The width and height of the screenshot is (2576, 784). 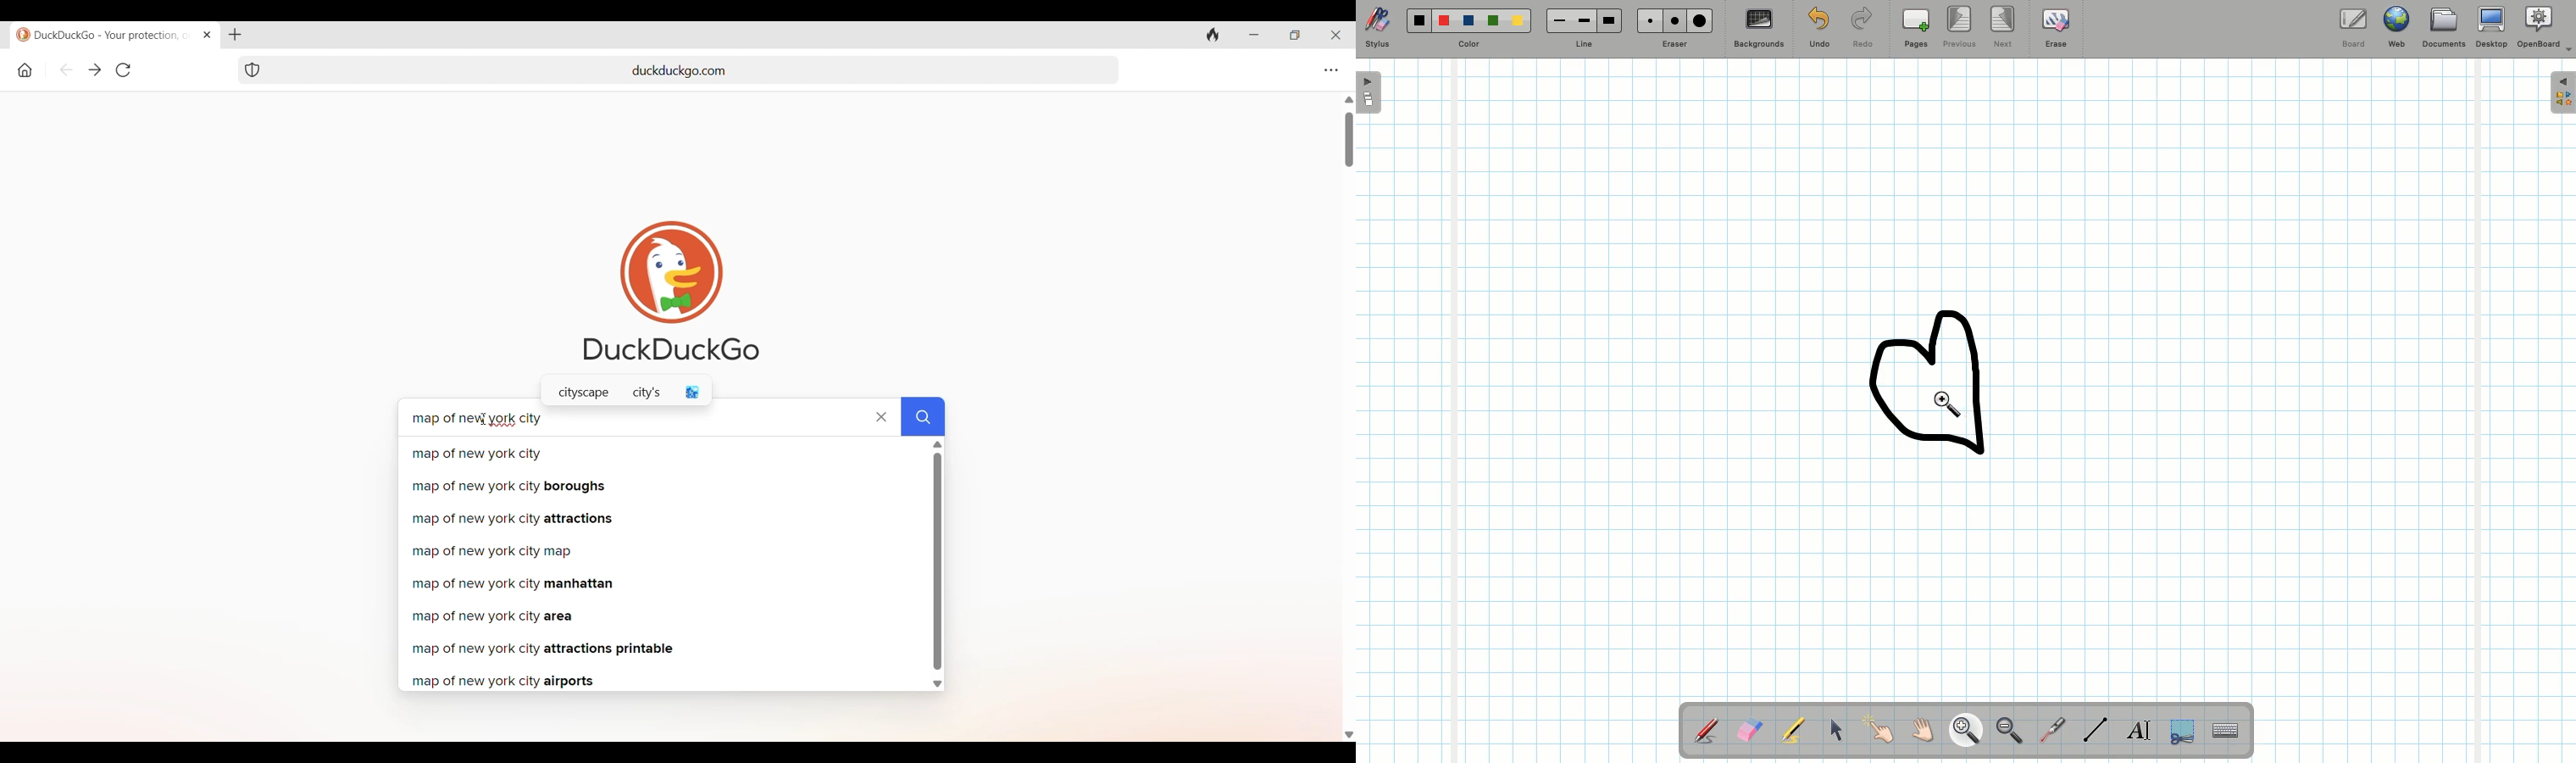 What do you see at coordinates (2442, 28) in the screenshot?
I see `Documents` at bounding box center [2442, 28].